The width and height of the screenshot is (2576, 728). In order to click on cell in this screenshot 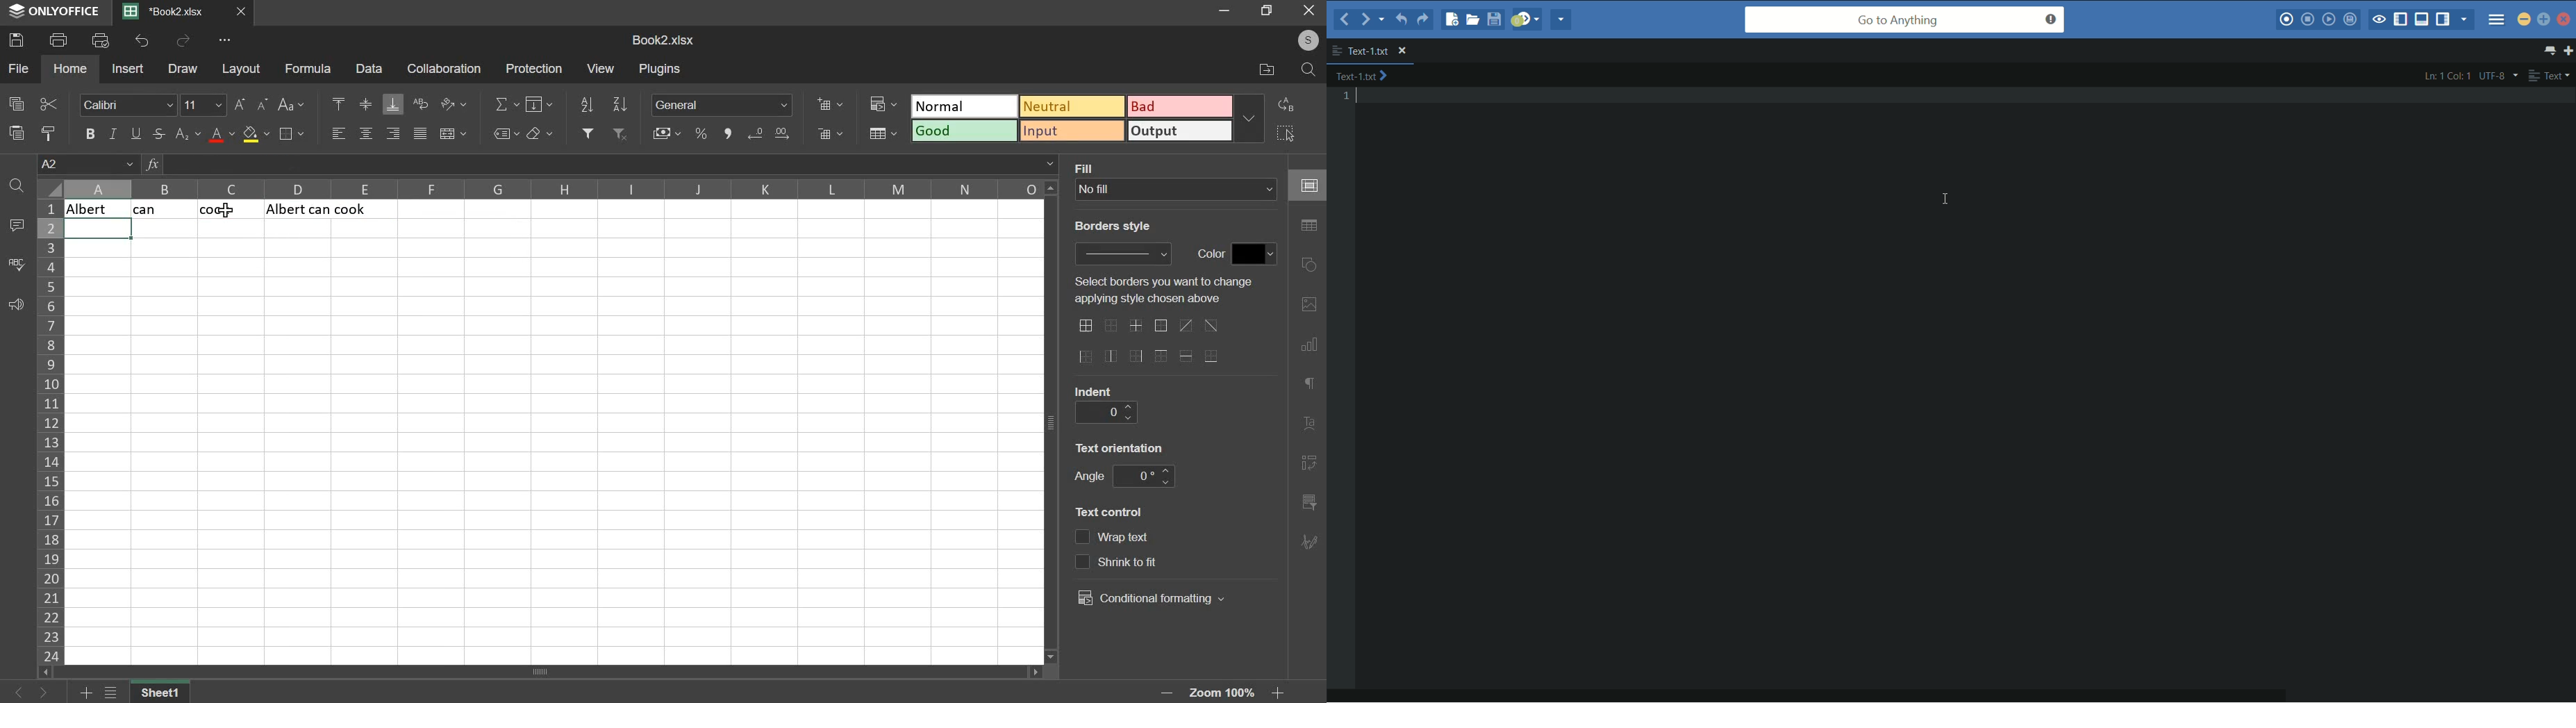, I will do `click(1307, 186)`.